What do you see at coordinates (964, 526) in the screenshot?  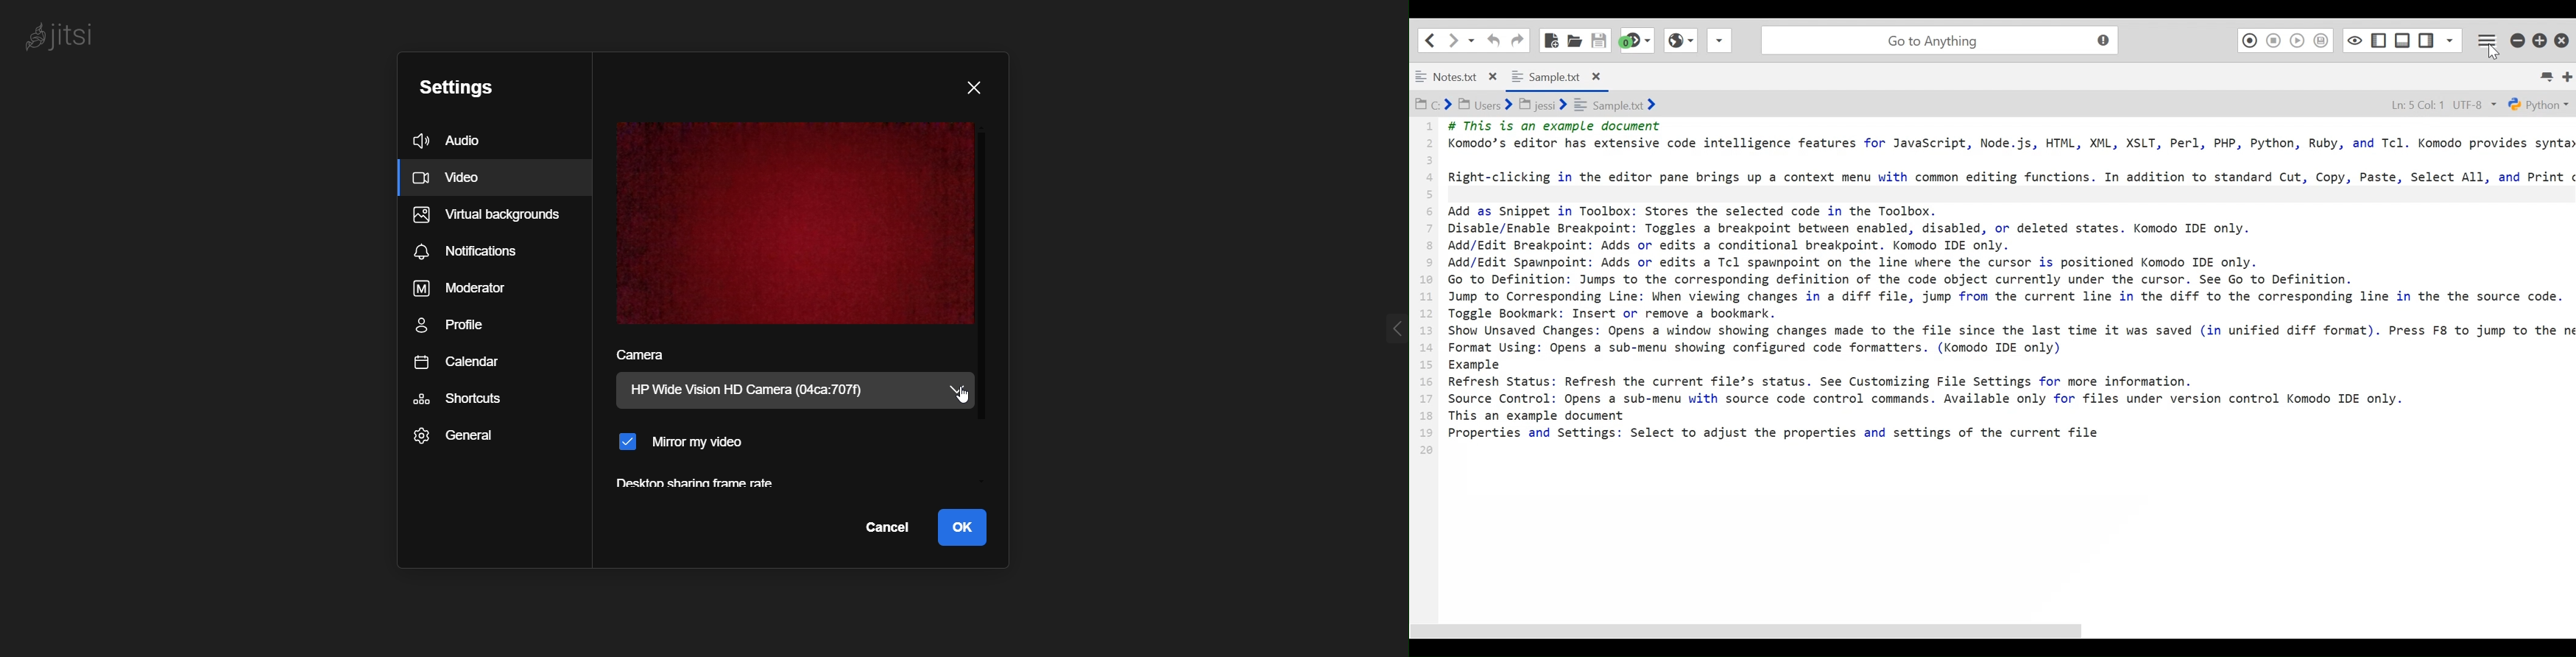 I see `ok` at bounding box center [964, 526].